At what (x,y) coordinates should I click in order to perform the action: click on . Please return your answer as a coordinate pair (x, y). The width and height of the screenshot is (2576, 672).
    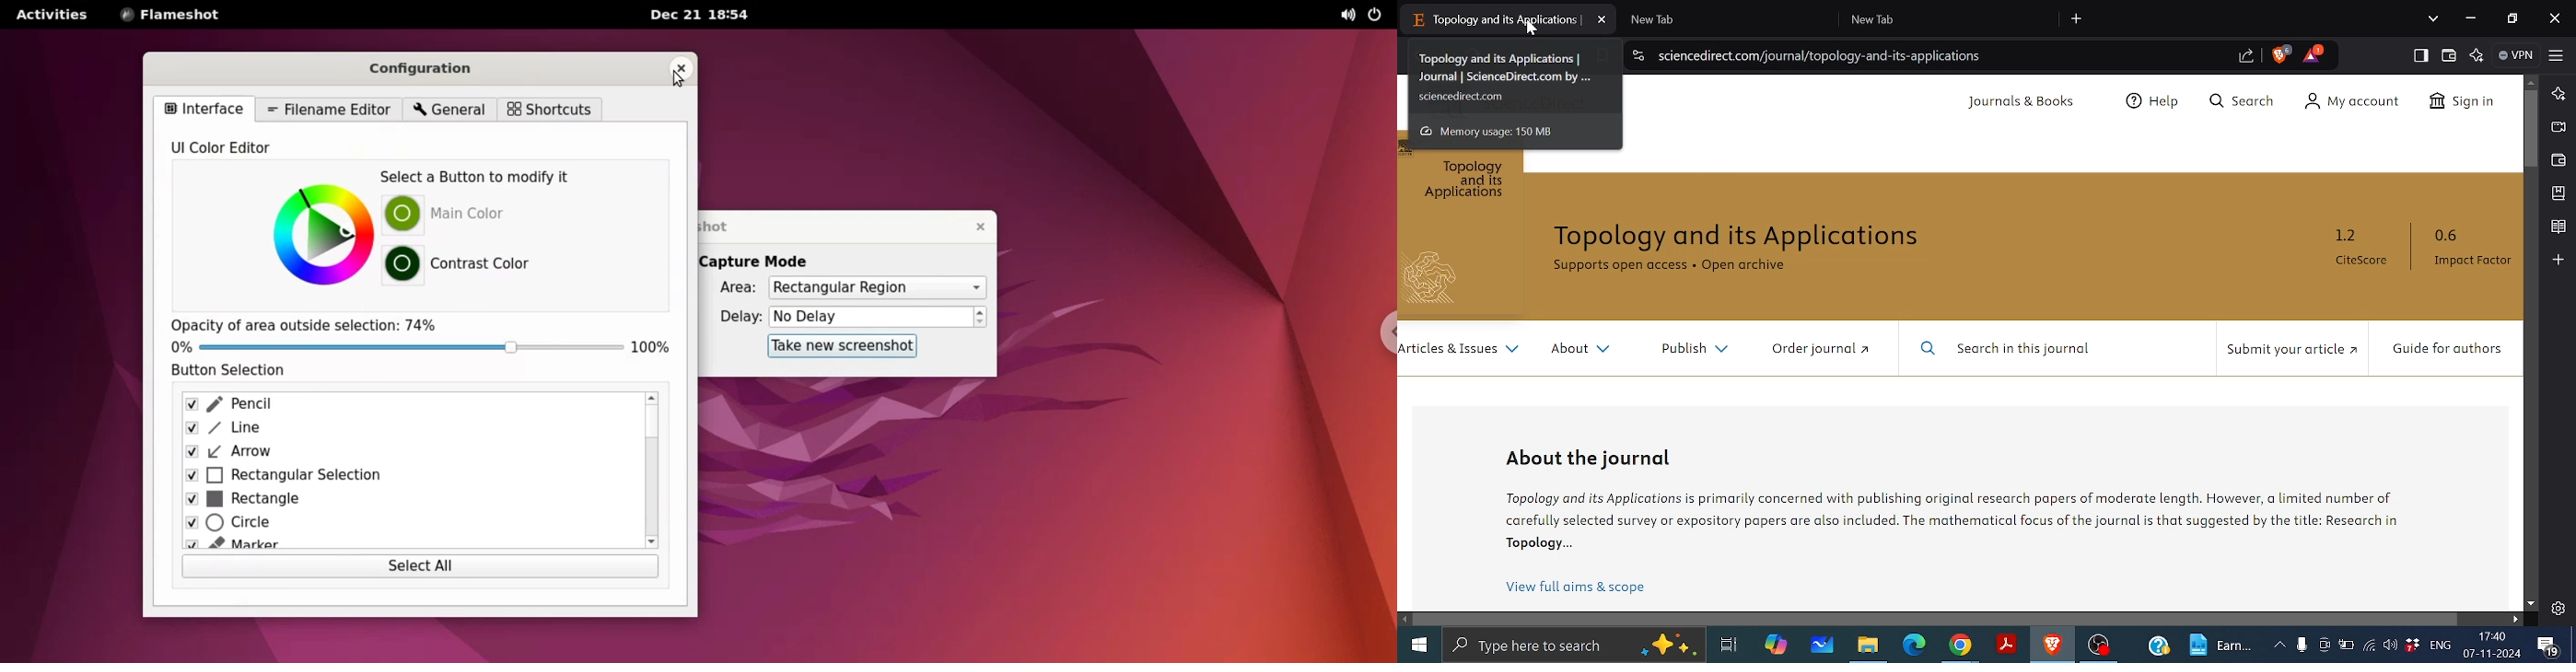
    Looking at the image, I should click on (1440, 278).